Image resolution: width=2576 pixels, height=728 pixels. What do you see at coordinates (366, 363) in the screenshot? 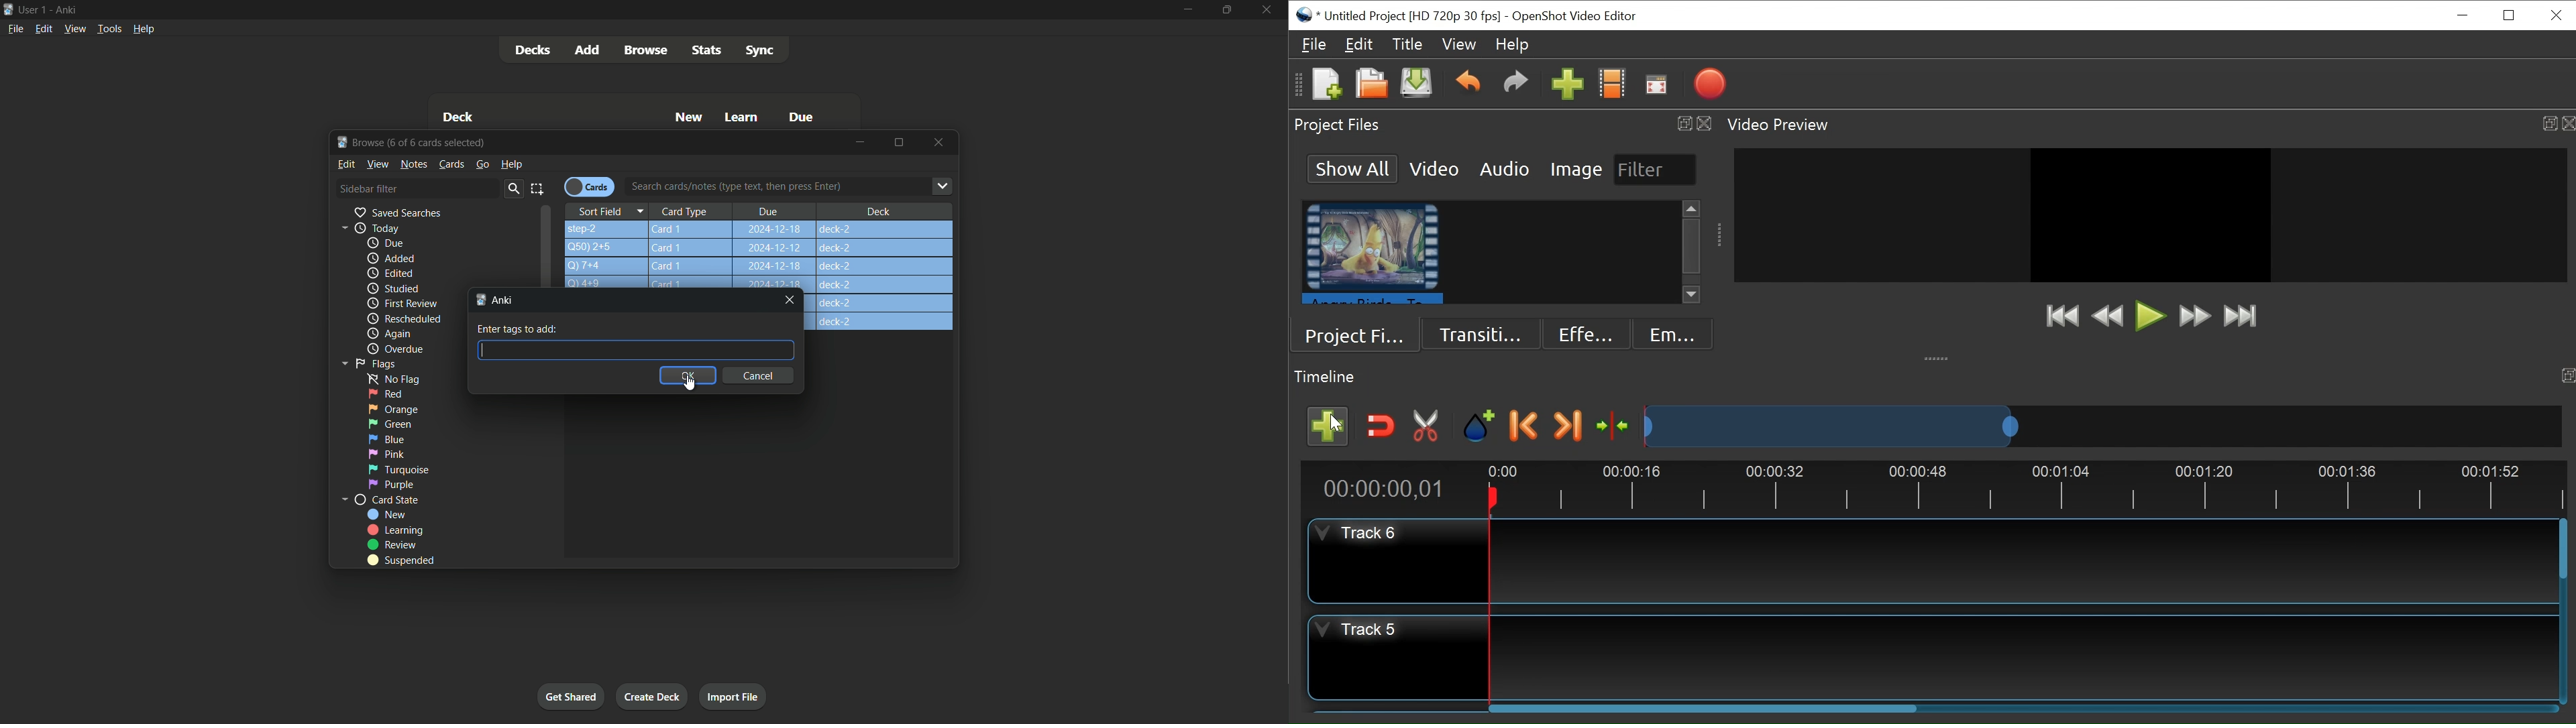
I see `Flags` at bounding box center [366, 363].